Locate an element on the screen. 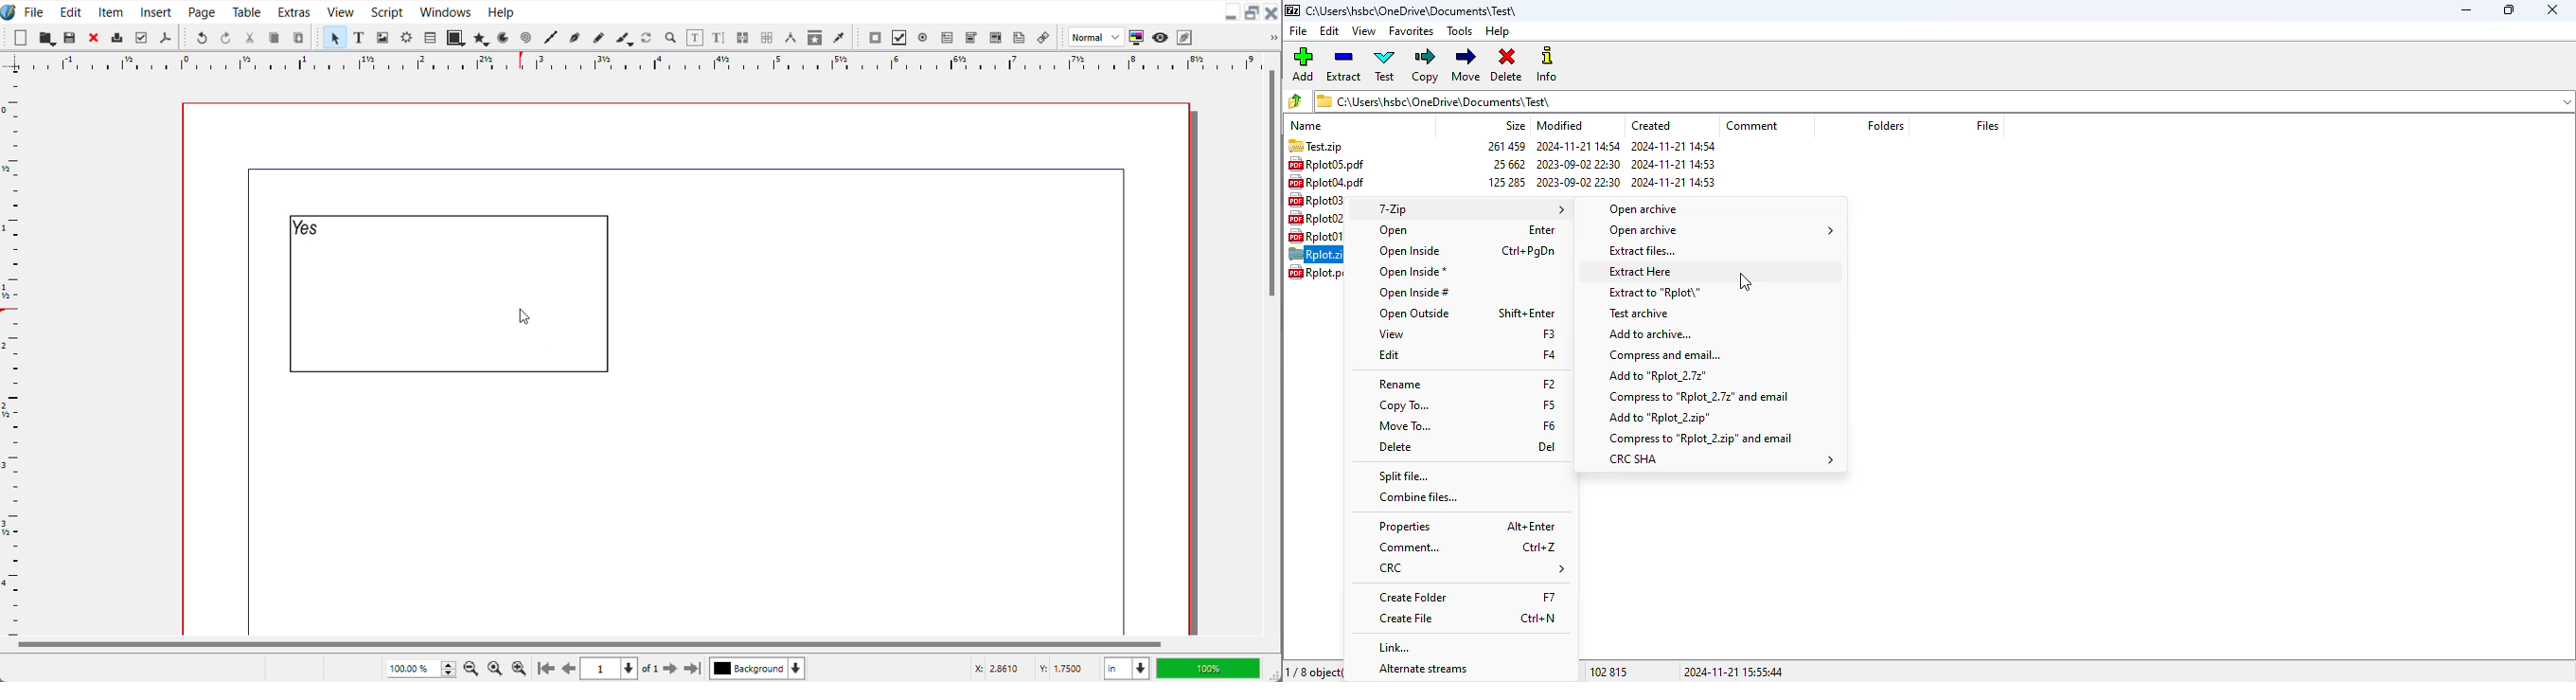  CRC is located at coordinates (1469, 567).